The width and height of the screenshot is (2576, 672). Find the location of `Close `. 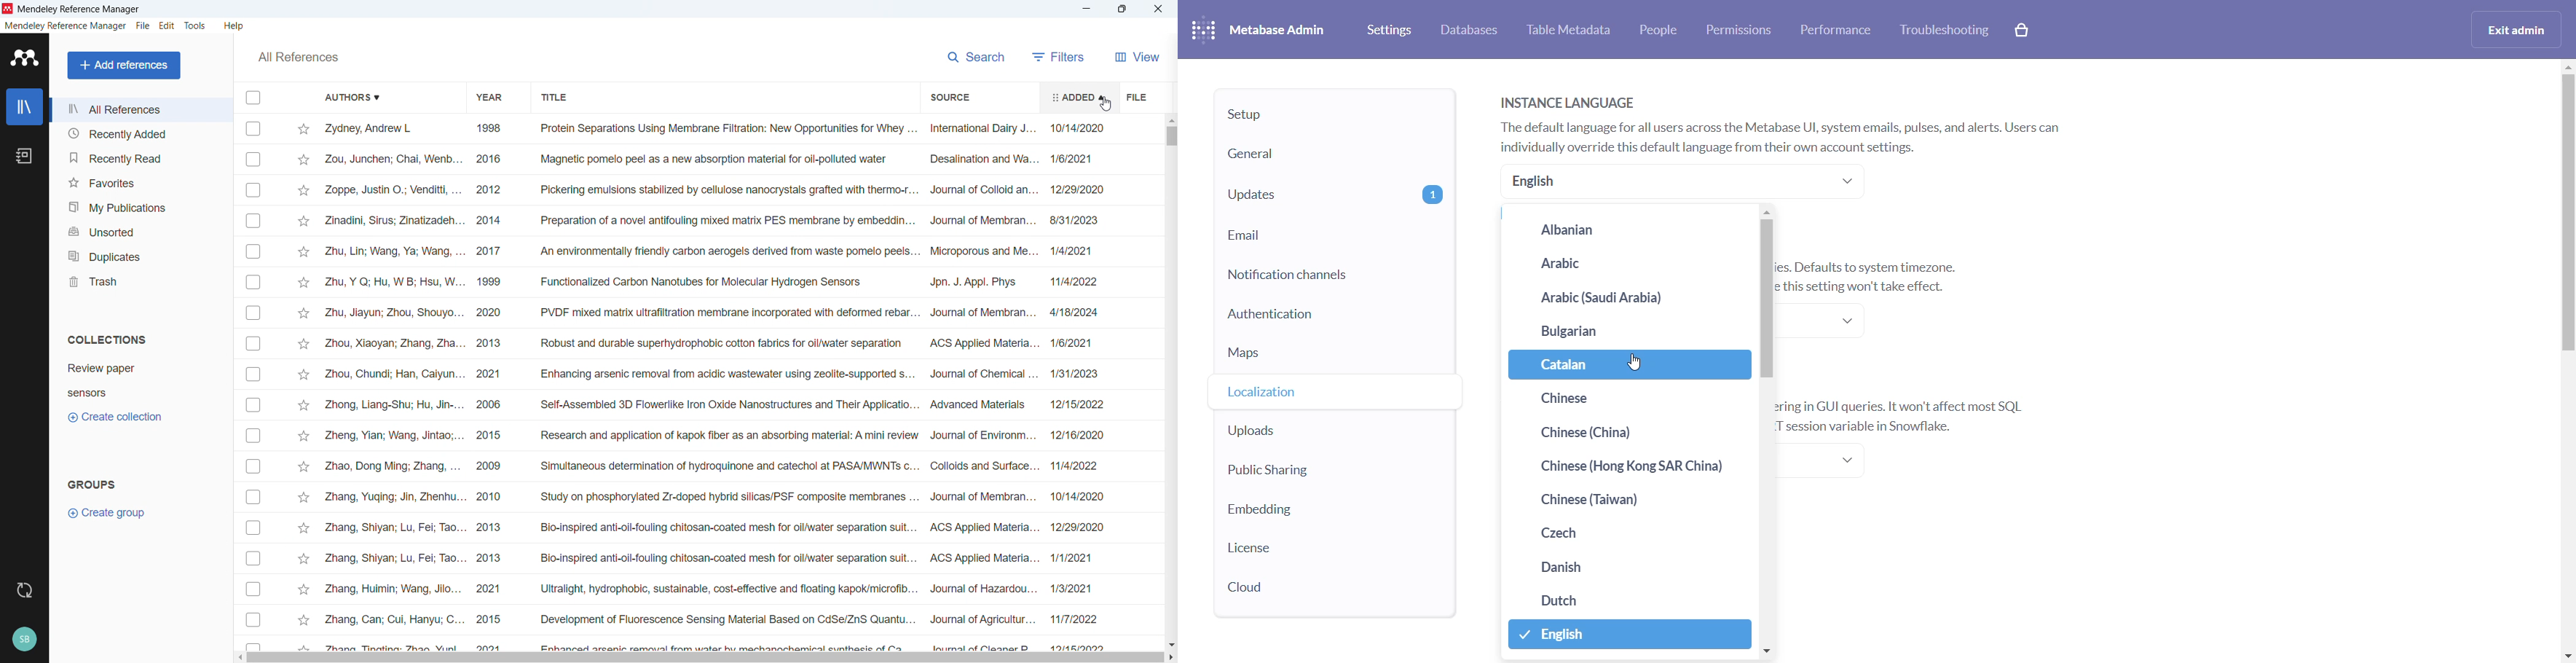

Close  is located at coordinates (1158, 9).